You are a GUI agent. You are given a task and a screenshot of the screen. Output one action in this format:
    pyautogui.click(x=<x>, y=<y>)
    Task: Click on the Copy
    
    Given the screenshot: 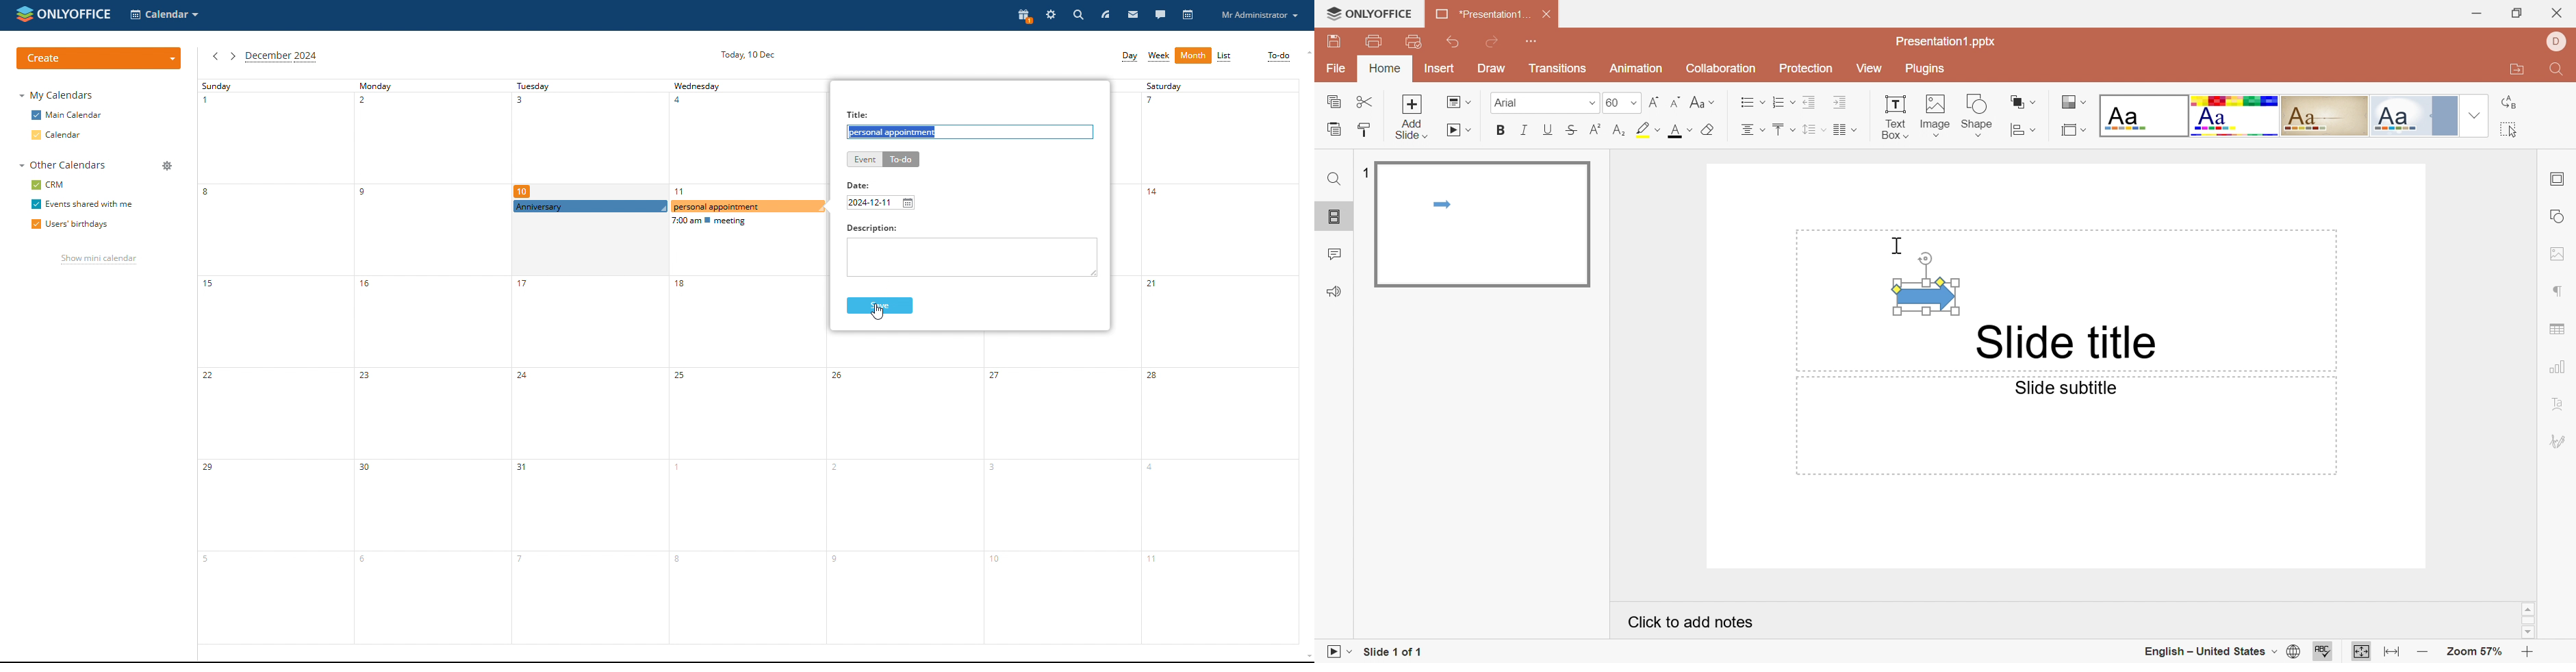 What is the action you would take?
    pyautogui.click(x=1333, y=101)
    